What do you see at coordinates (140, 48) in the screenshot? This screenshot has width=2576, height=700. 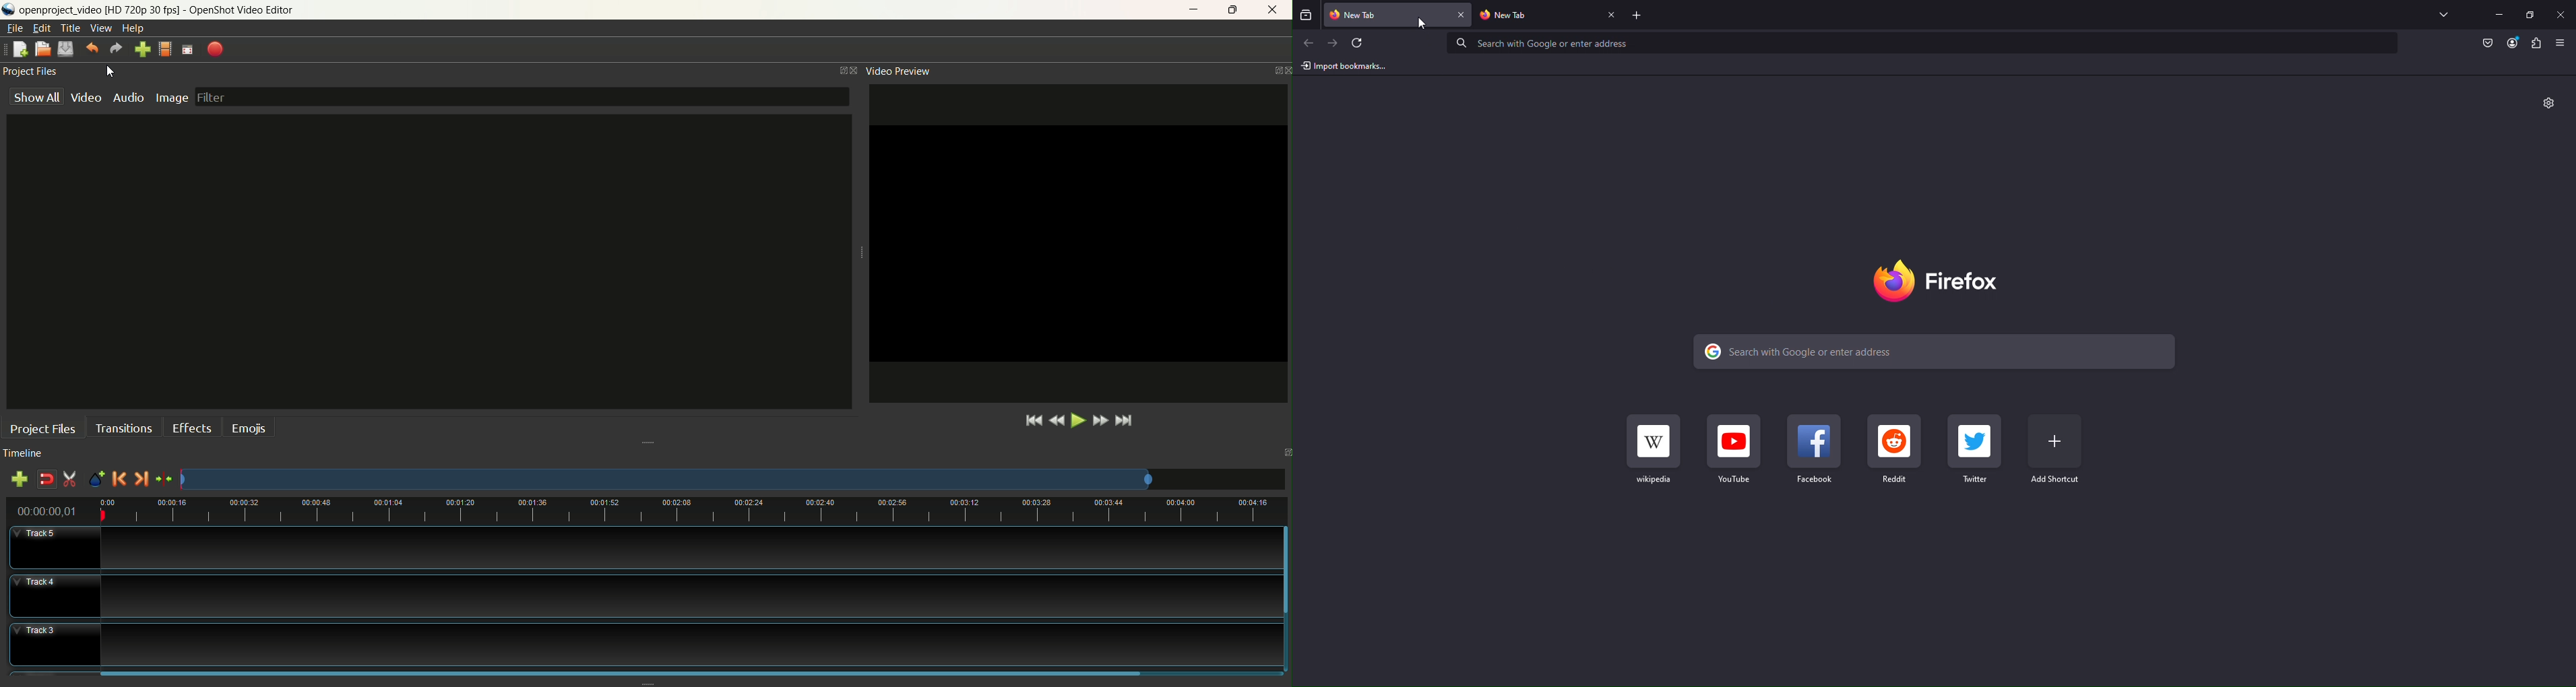 I see `import file` at bounding box center [140, 48].